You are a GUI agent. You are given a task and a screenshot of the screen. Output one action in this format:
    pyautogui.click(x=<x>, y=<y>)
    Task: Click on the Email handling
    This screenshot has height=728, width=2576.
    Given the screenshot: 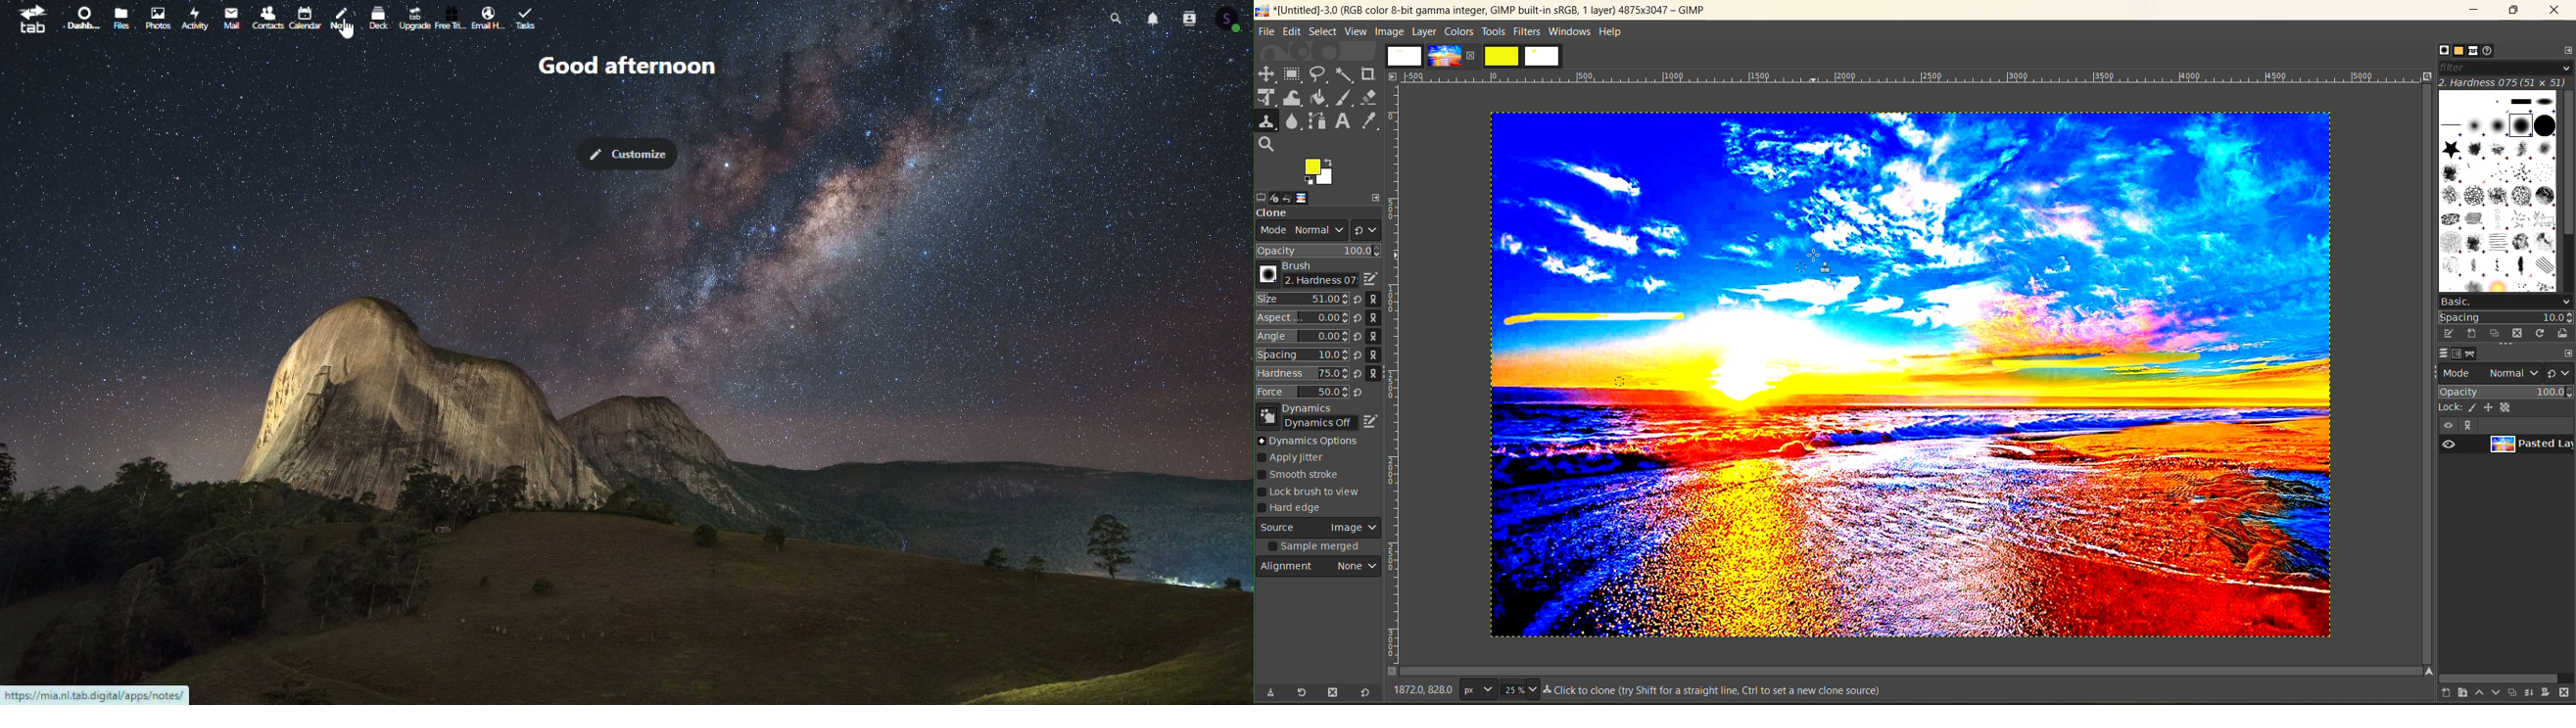 What is the action you would take?
    pyautogui.click(x=487, y=21)
    